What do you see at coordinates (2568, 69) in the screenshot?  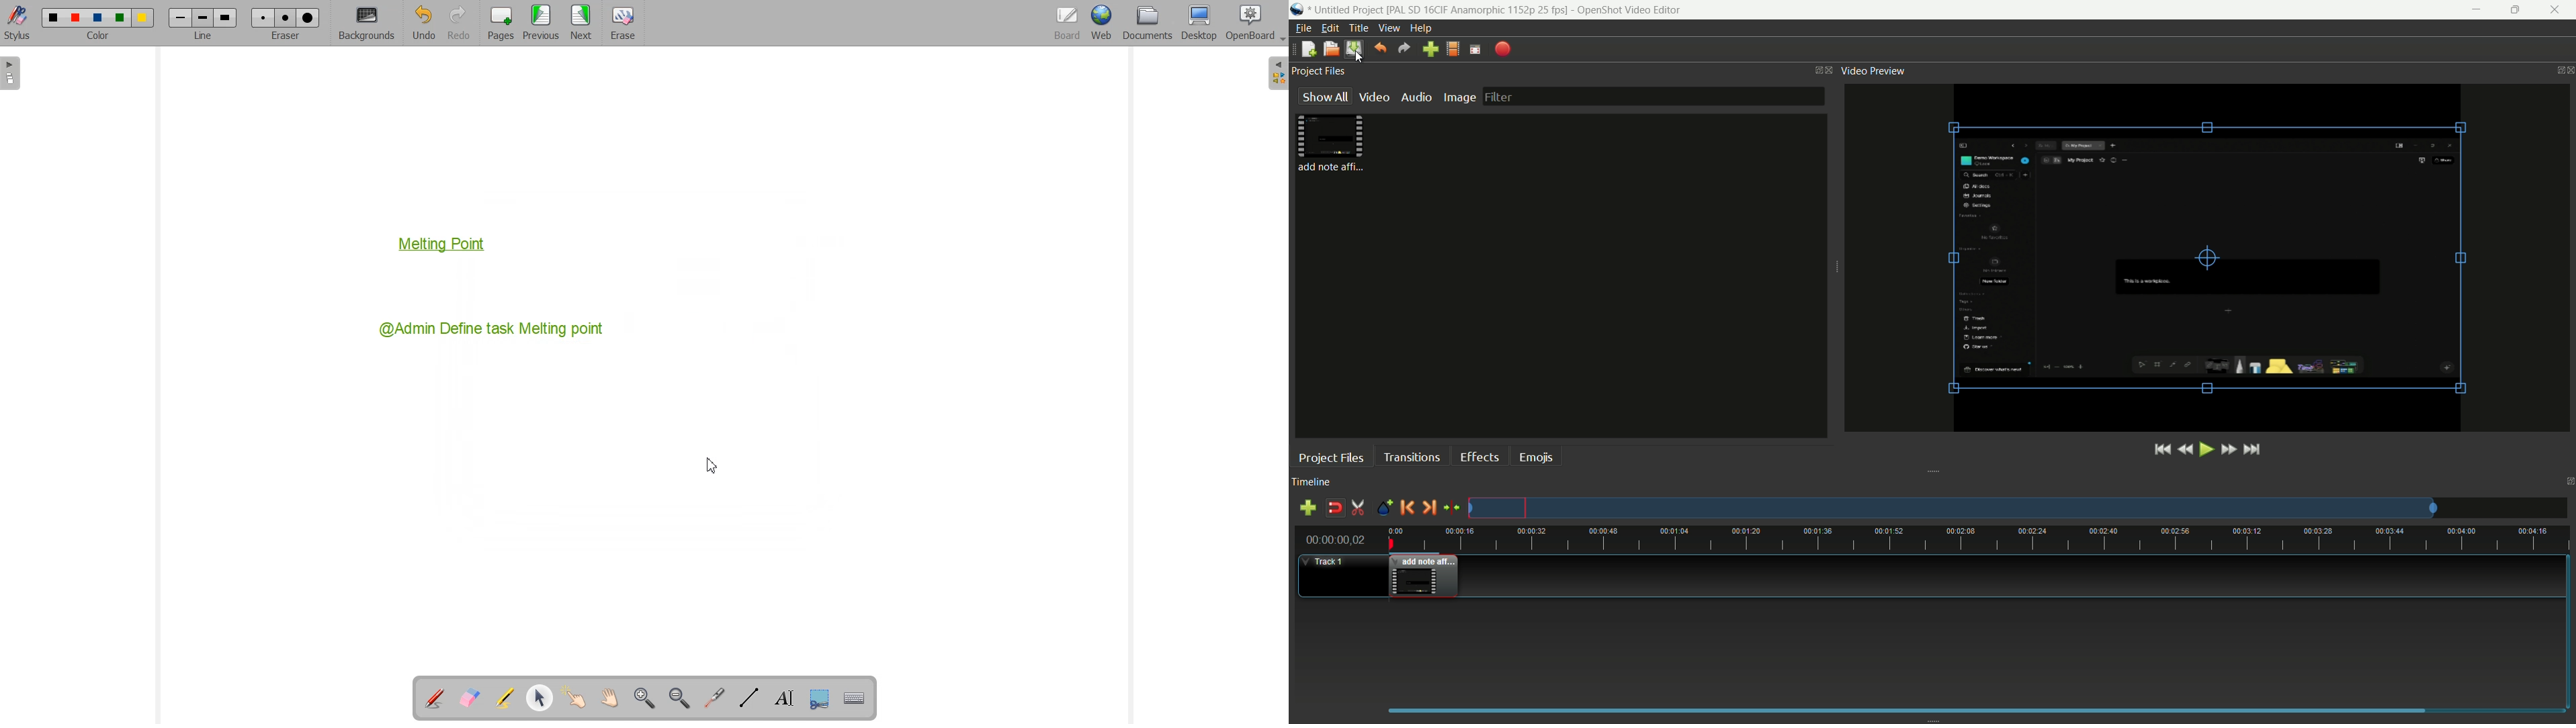 I see `close video preview` at bounding box center [2568, 69].